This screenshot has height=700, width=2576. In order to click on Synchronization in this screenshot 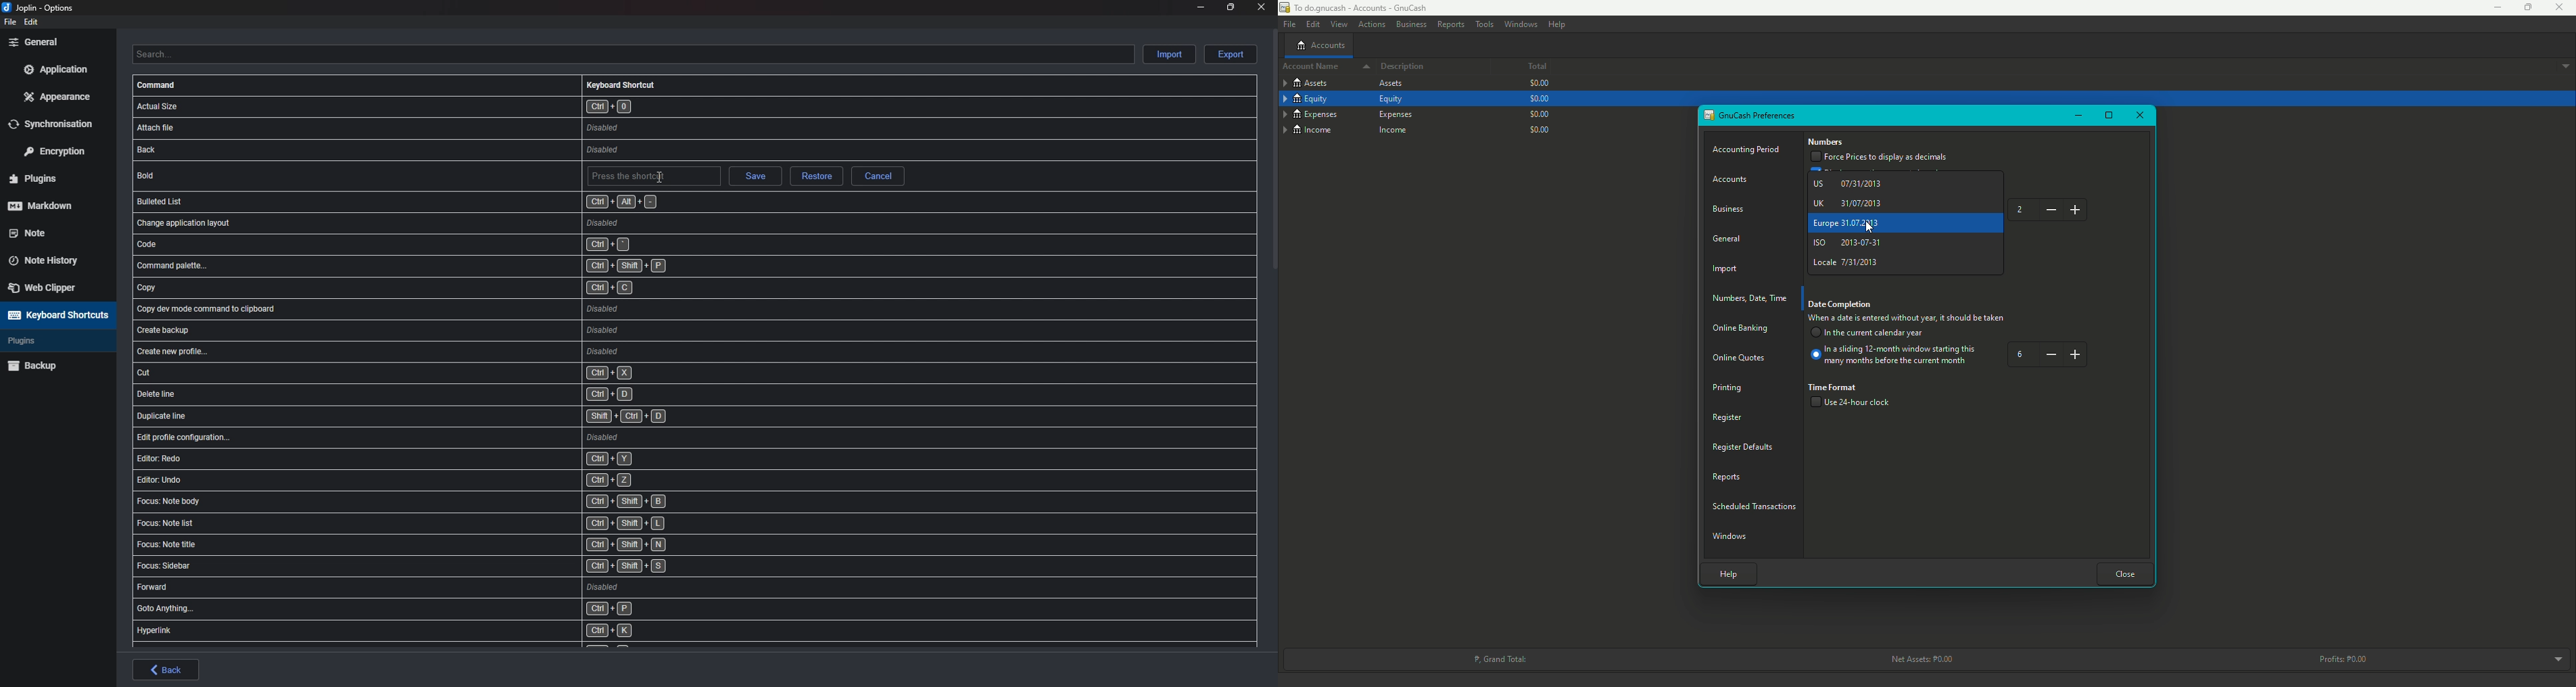, I will do `click(59, 123)`.